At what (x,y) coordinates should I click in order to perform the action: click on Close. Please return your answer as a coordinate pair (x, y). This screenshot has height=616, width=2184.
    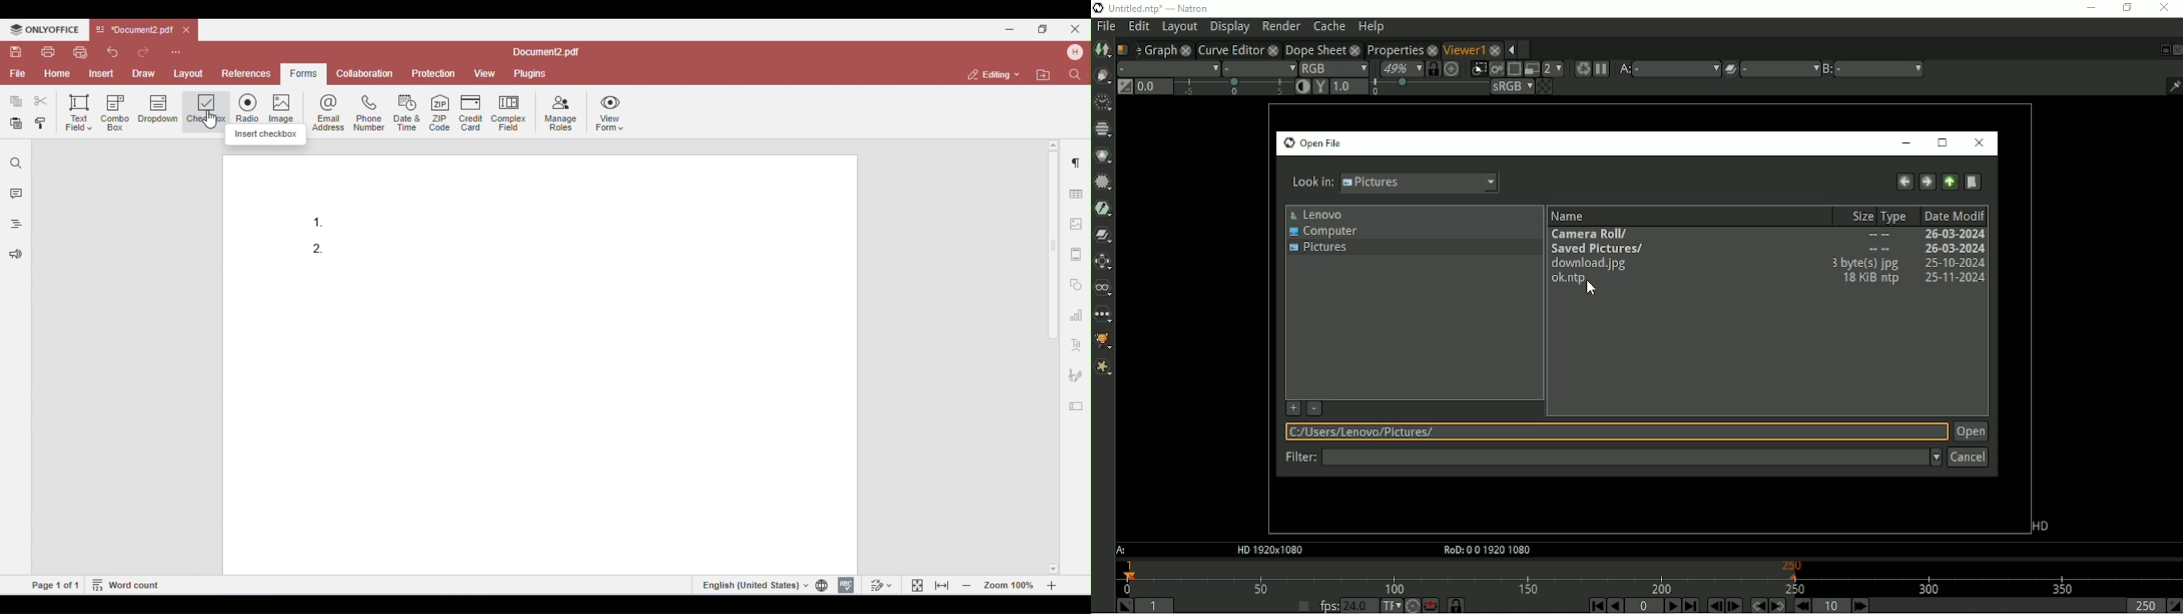
    Looking at the image, I should click on (1978, 143).